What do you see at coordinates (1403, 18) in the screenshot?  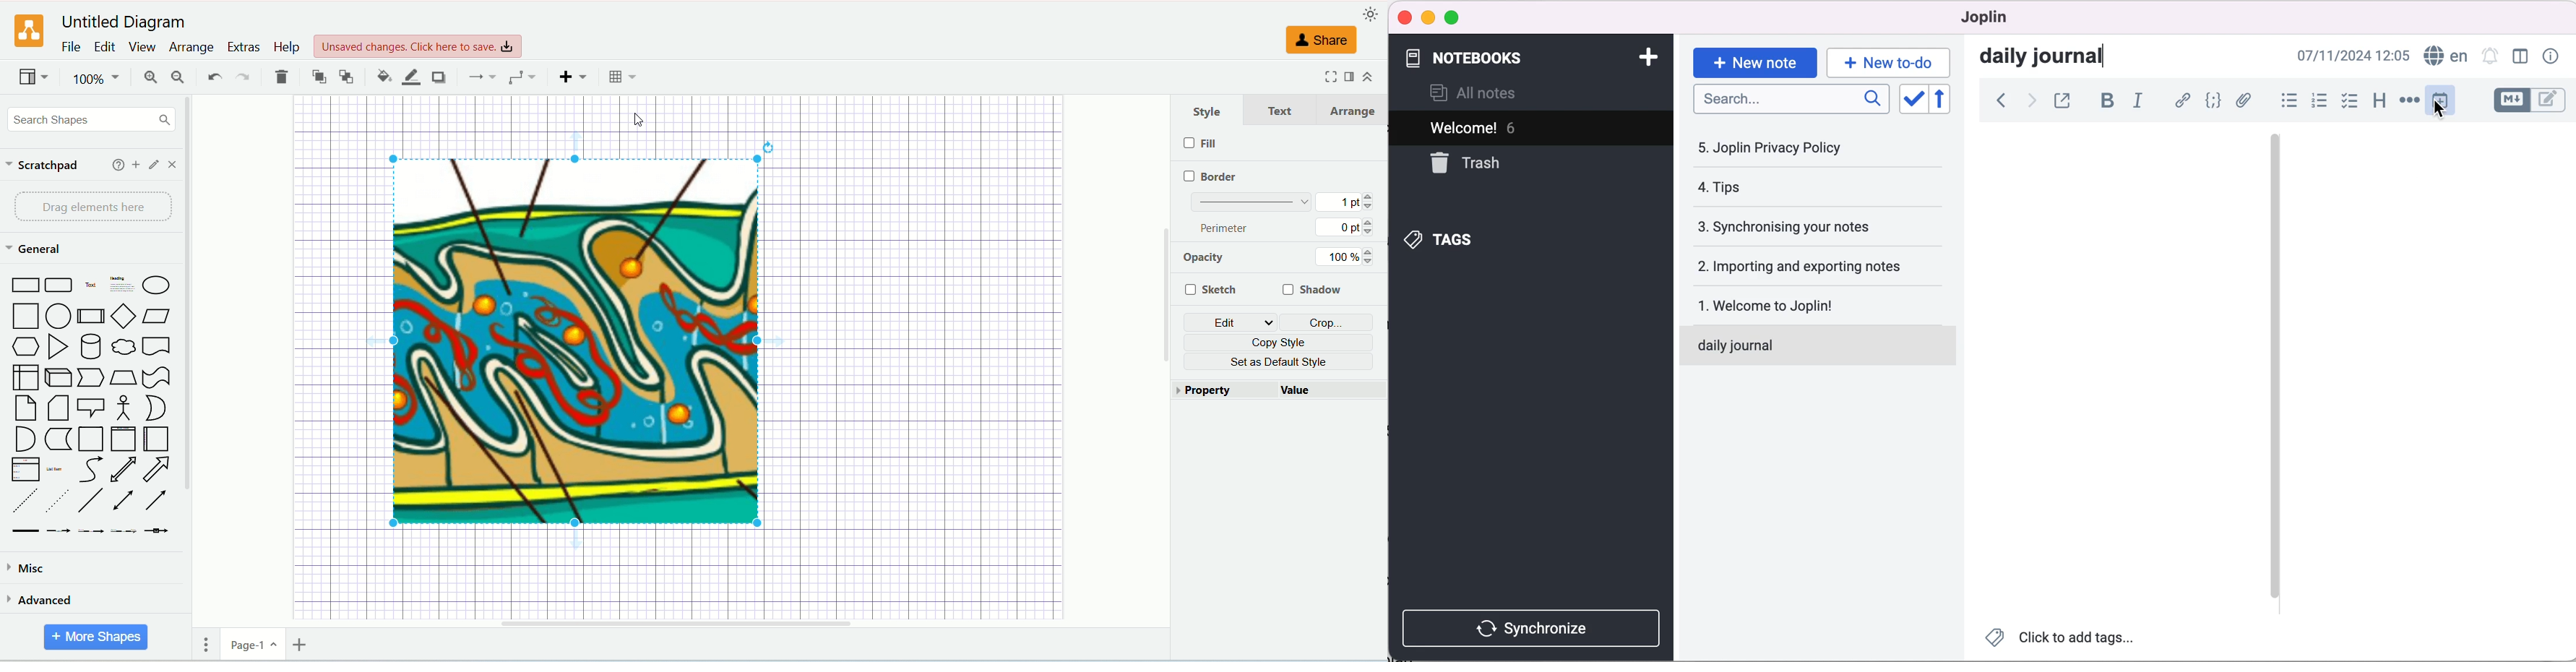 I see `close` at bounding box center [1403, 18].